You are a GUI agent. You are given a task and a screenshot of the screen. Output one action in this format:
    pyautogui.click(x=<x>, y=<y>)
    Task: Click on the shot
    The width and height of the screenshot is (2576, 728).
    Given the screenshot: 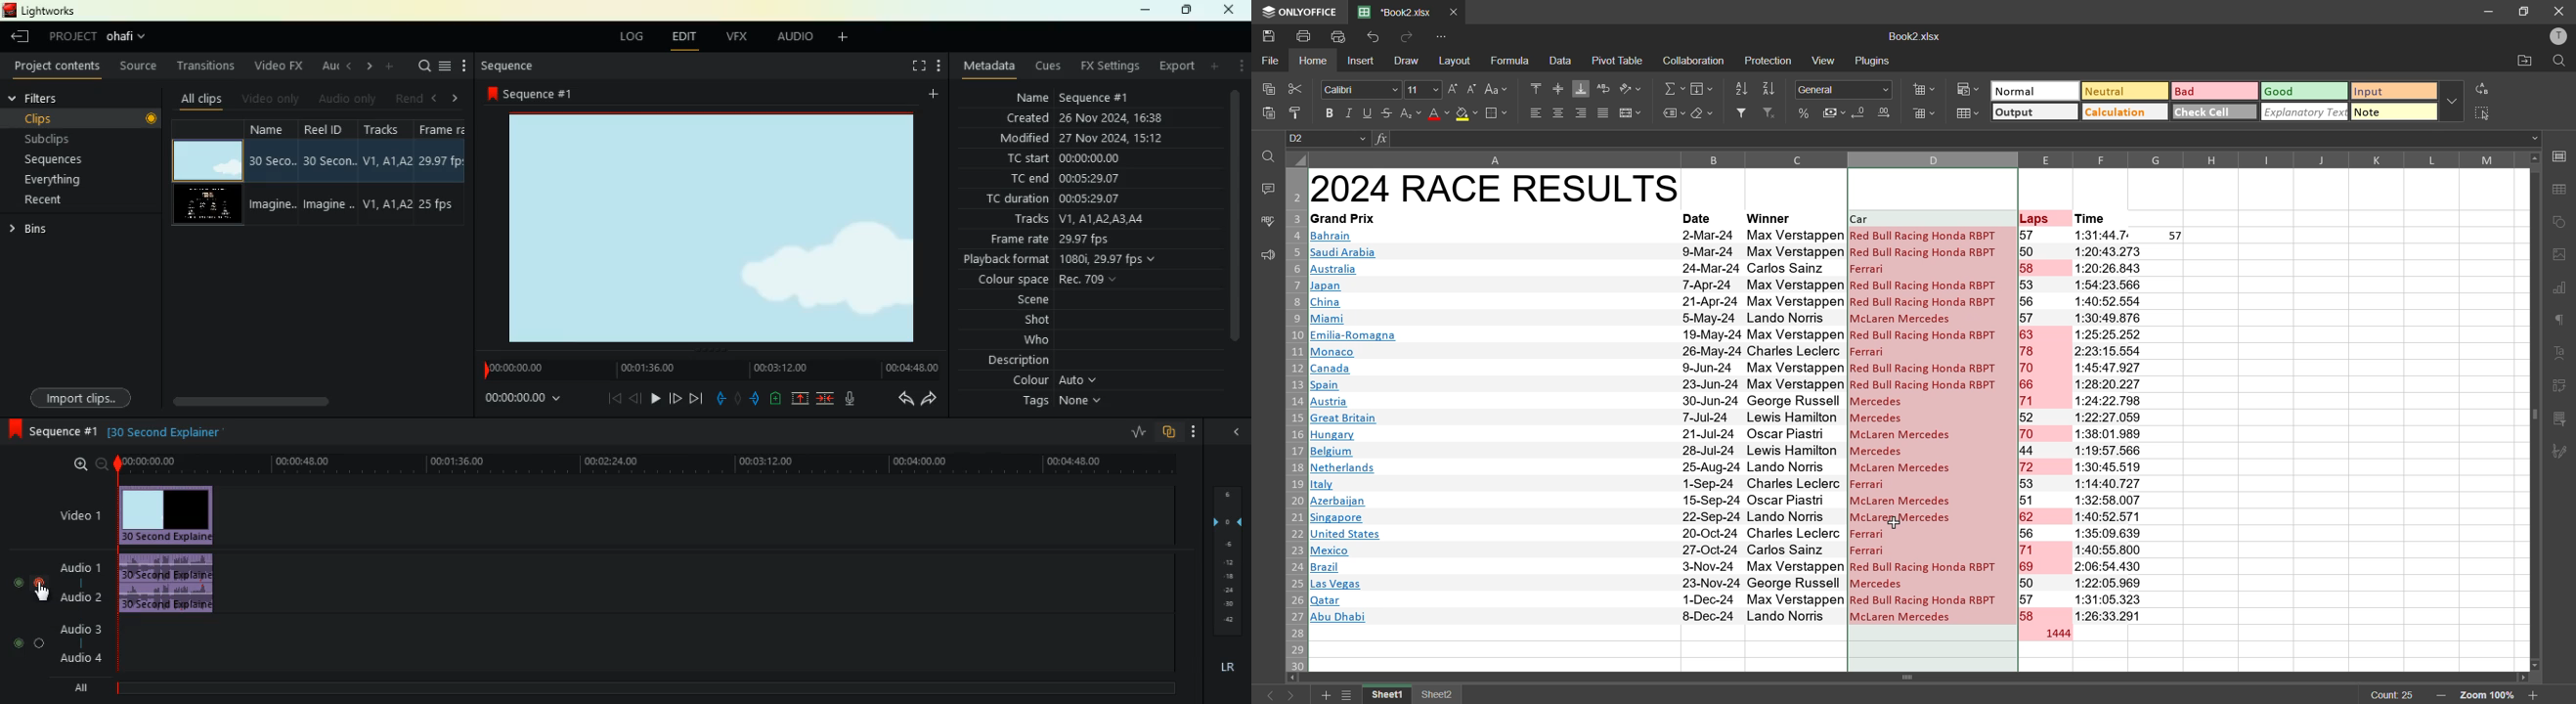 What is the action you would take?
    pyautogui.click(x=1042, y=321)
    